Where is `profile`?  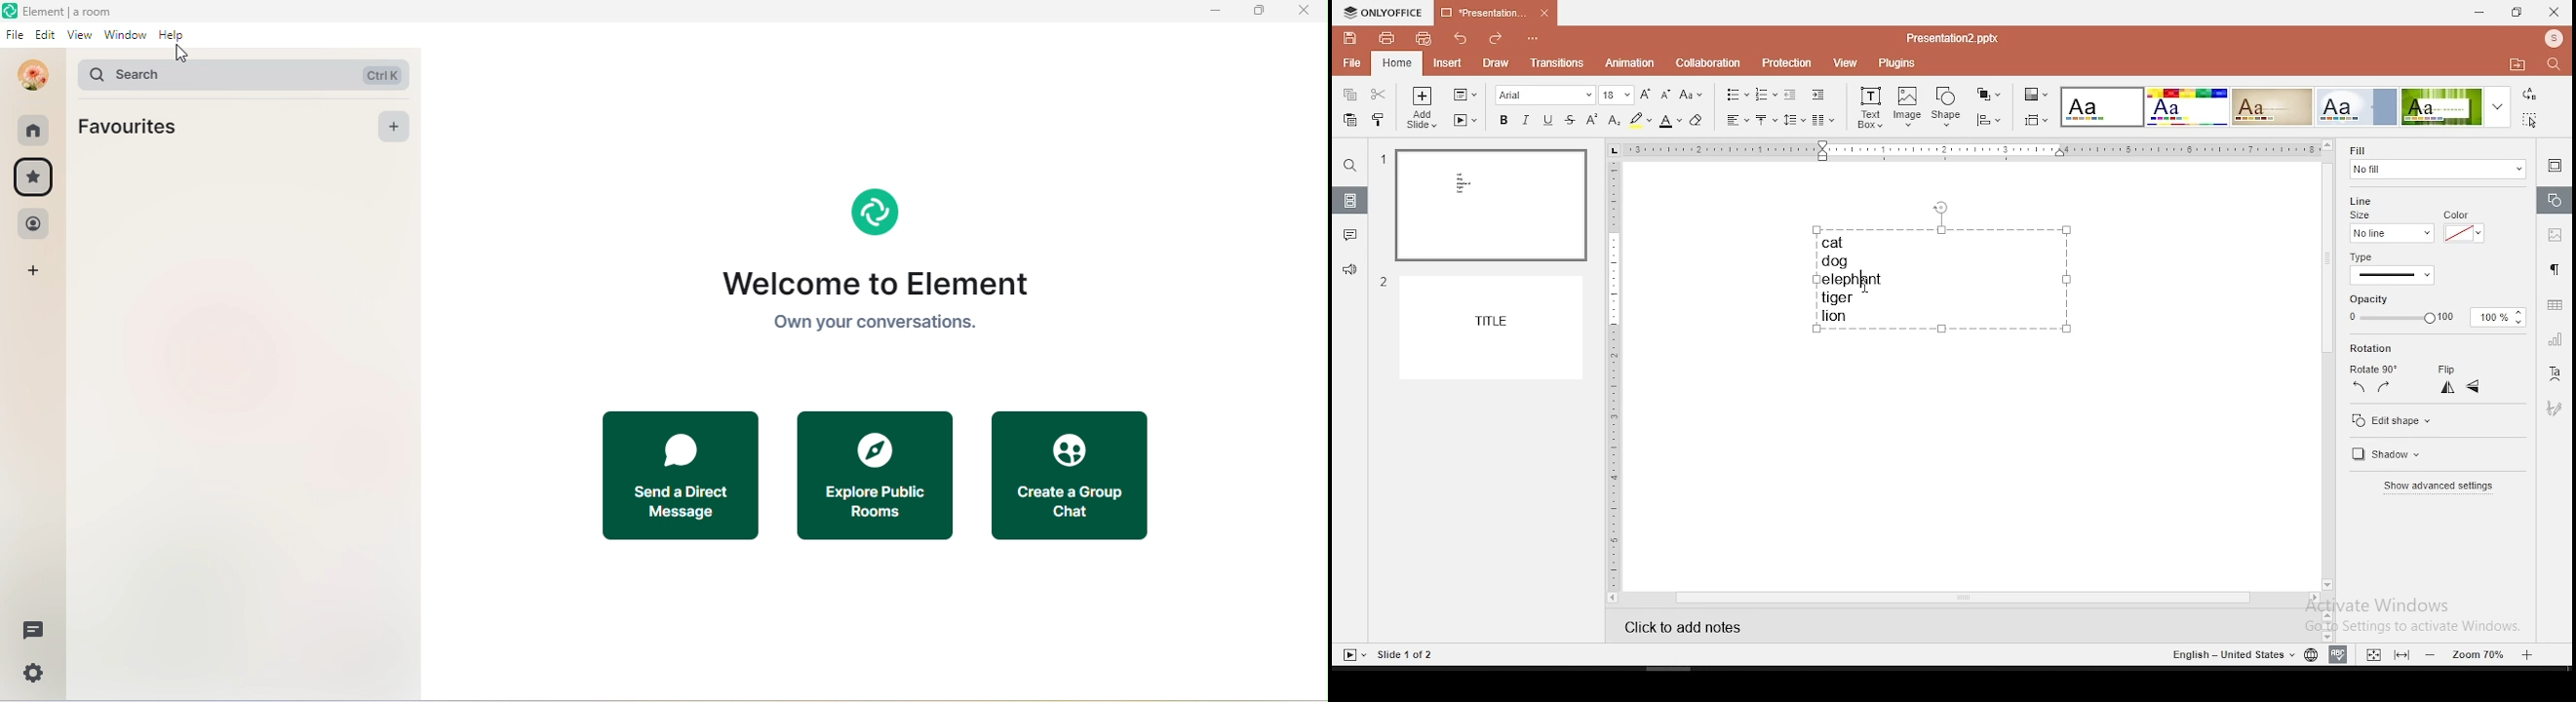 profile is located at coordinates (2551, 38).